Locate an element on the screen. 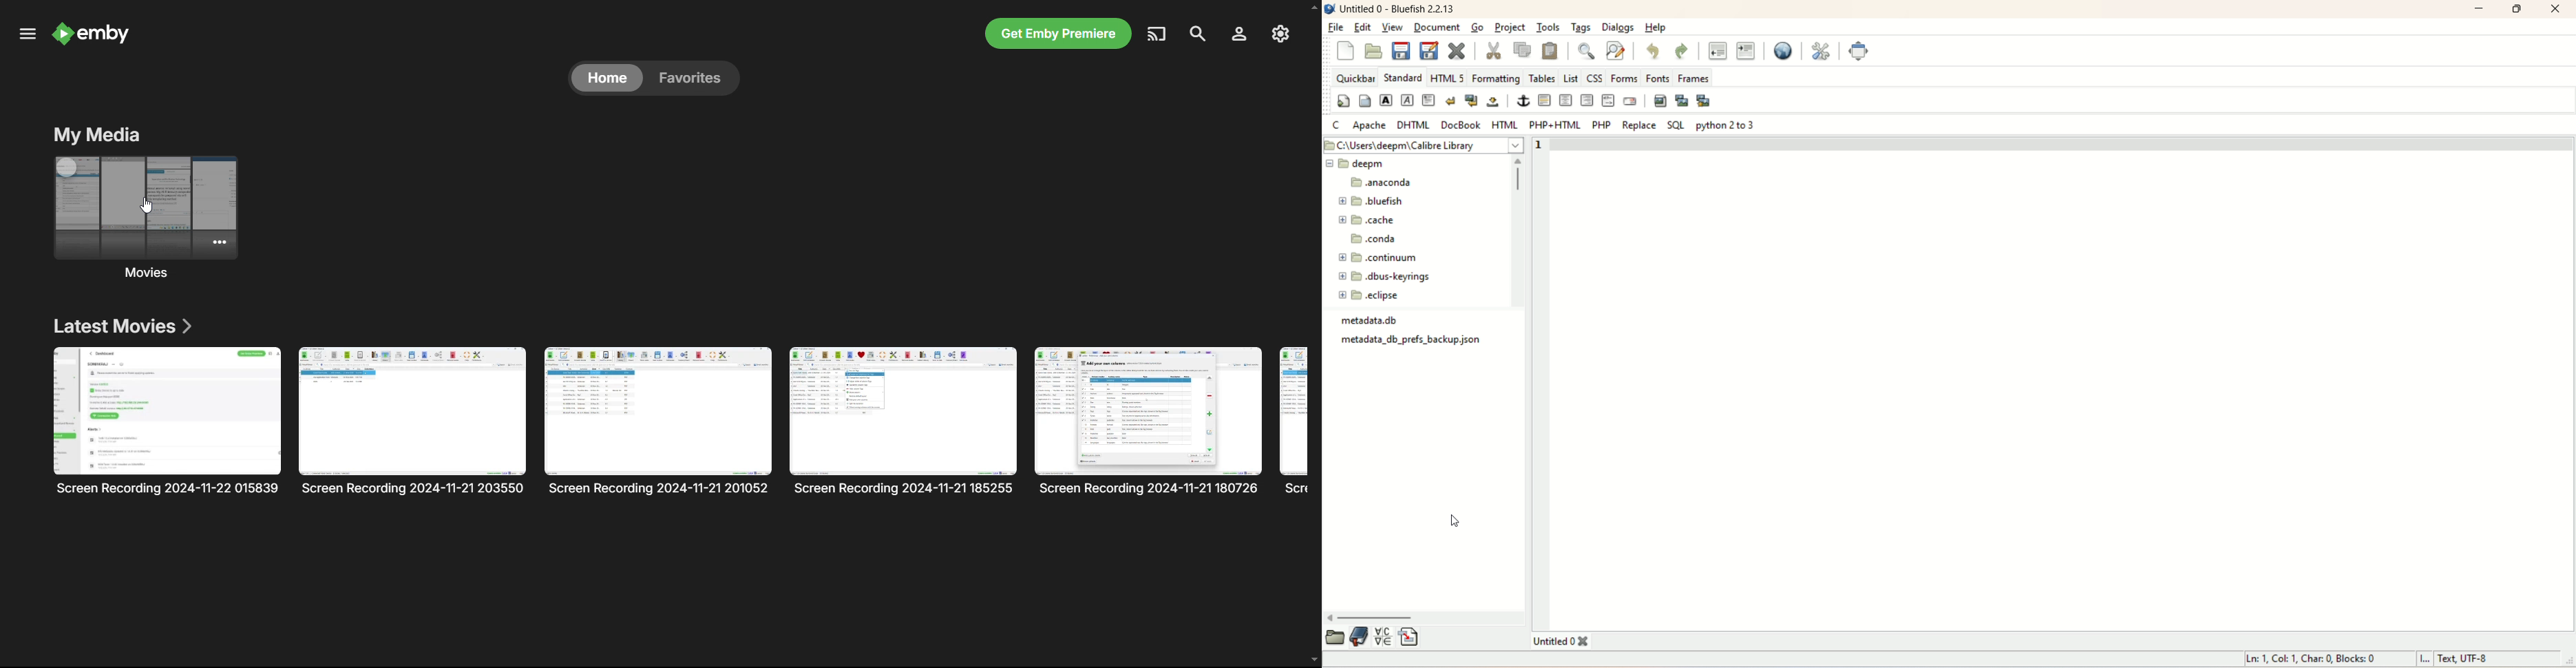 The image size is (2576, 672). close is located at coordinates (2554, 10).